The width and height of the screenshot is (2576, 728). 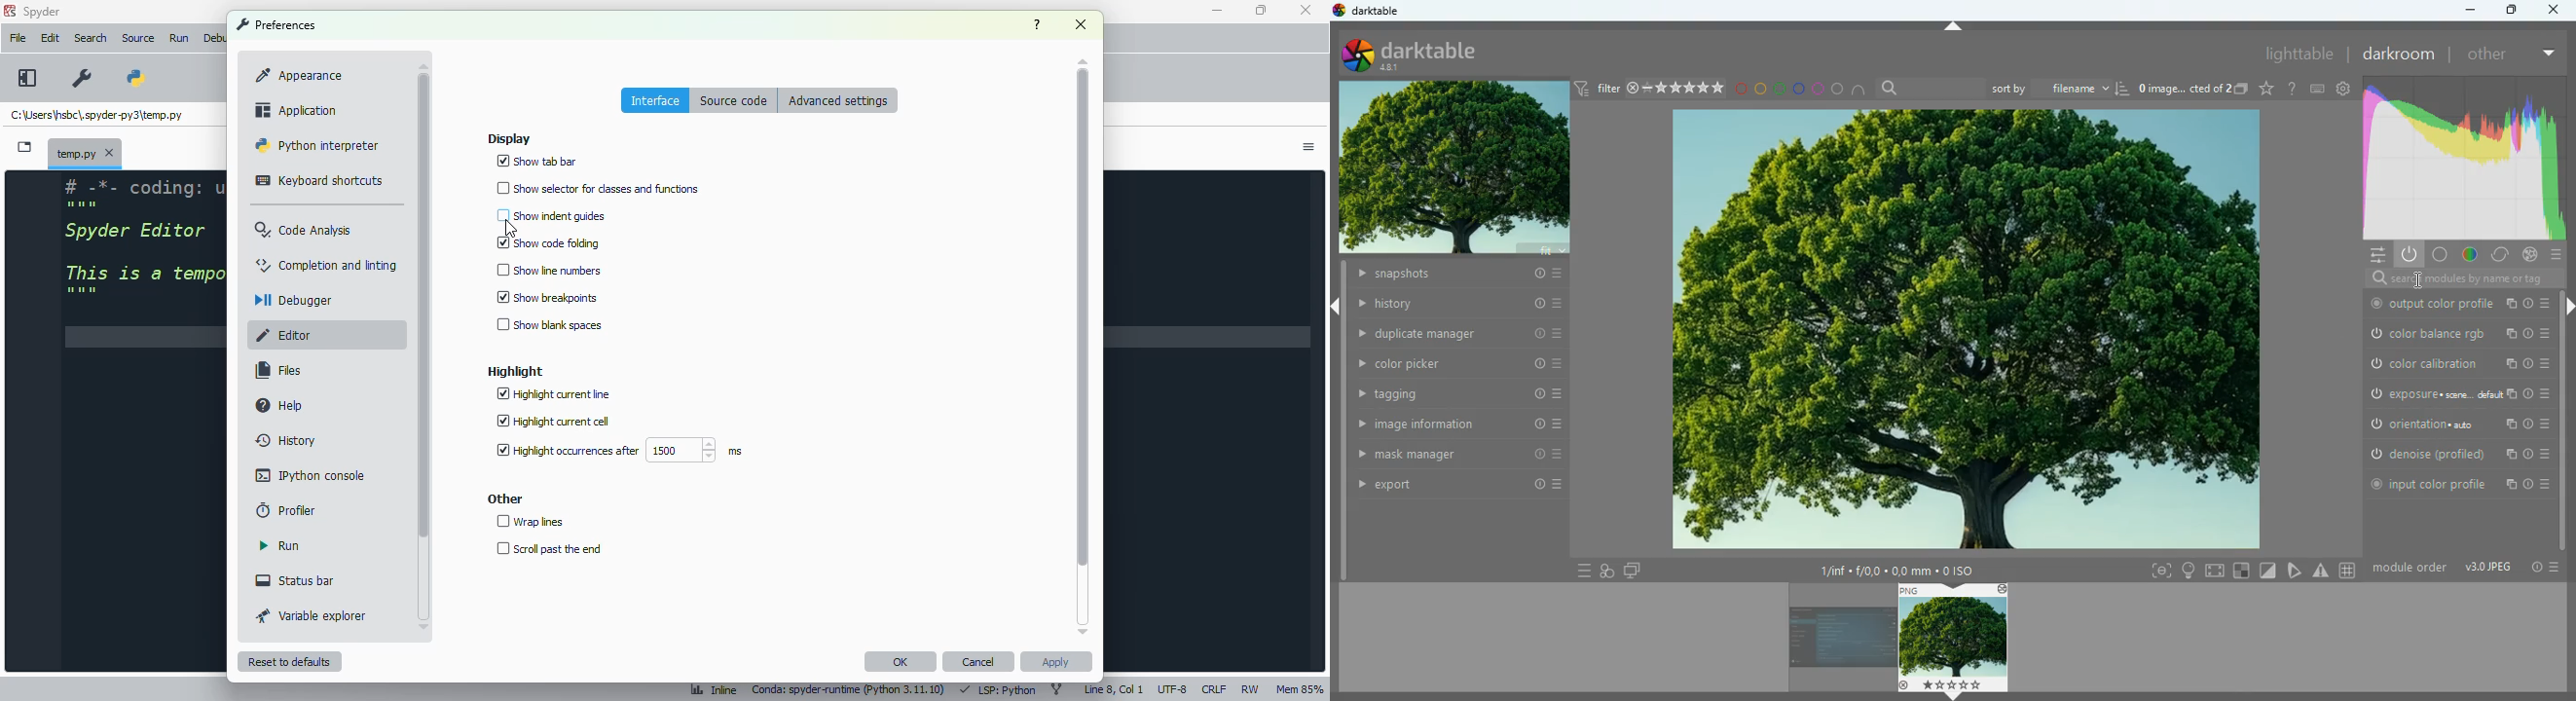 I want to click on LSP: Python, so click(x=997, y=690).